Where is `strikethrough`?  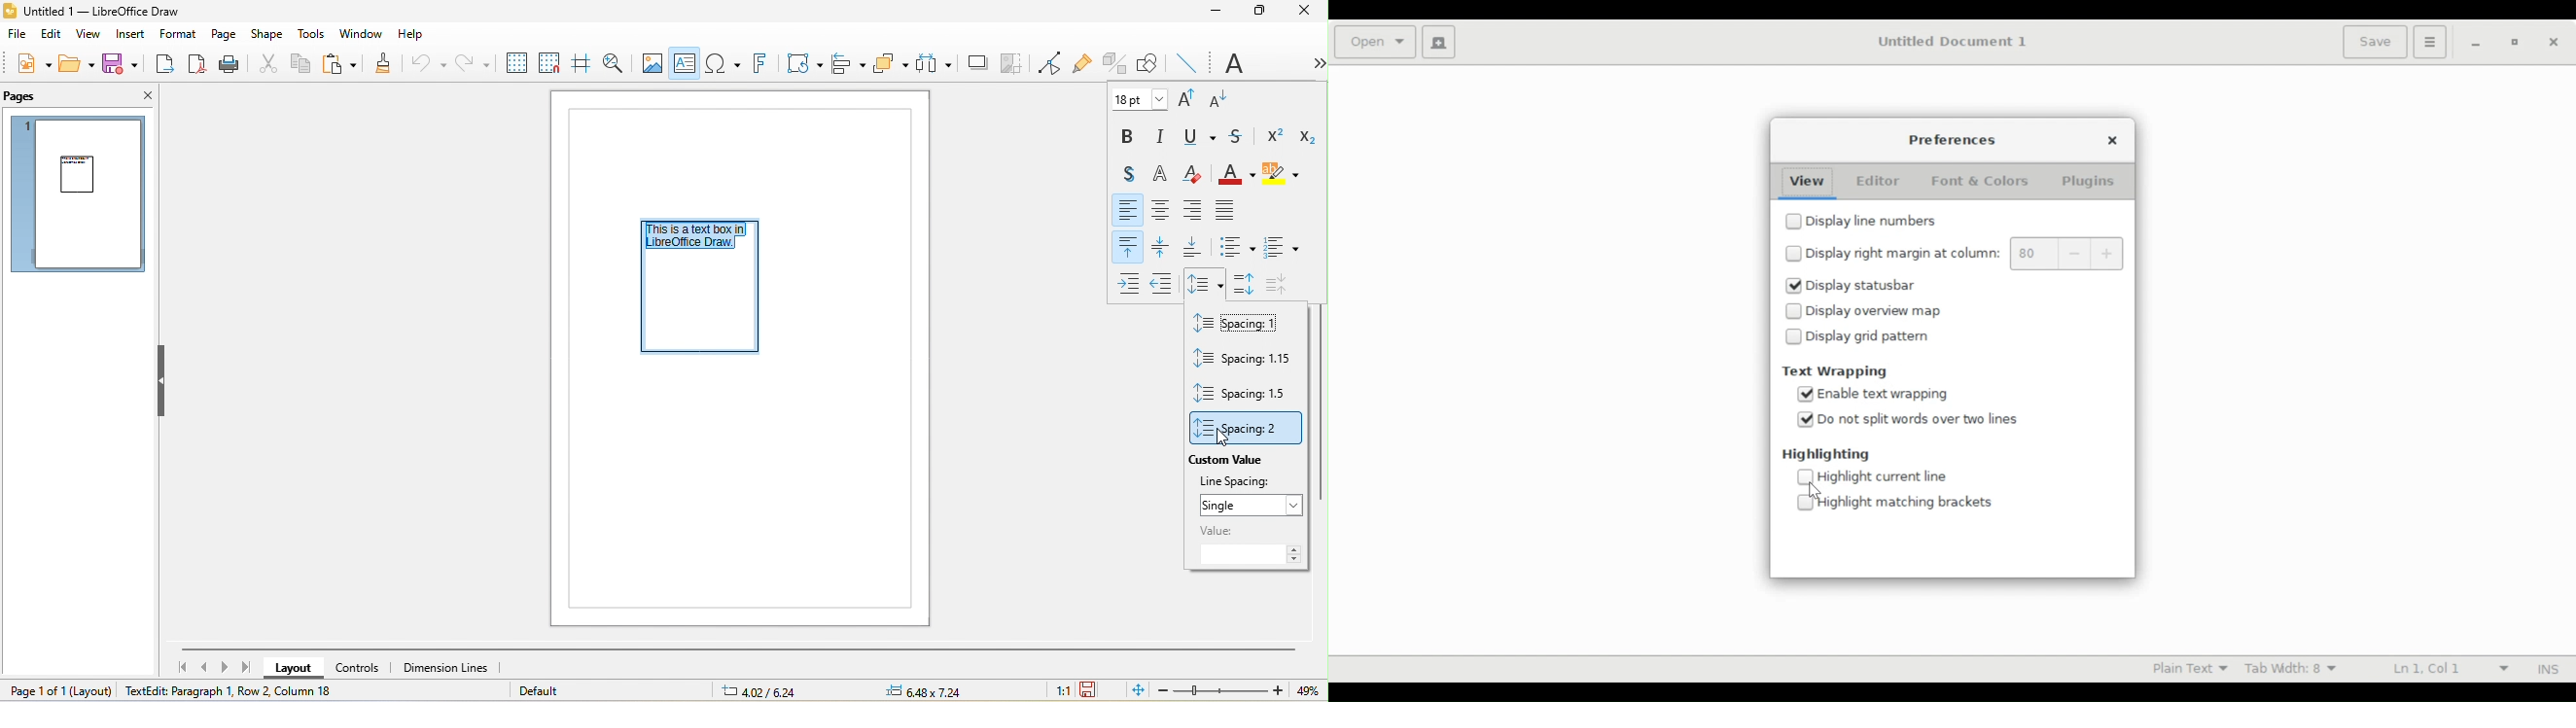 strikethrough is located at coordinates (1240, 135).